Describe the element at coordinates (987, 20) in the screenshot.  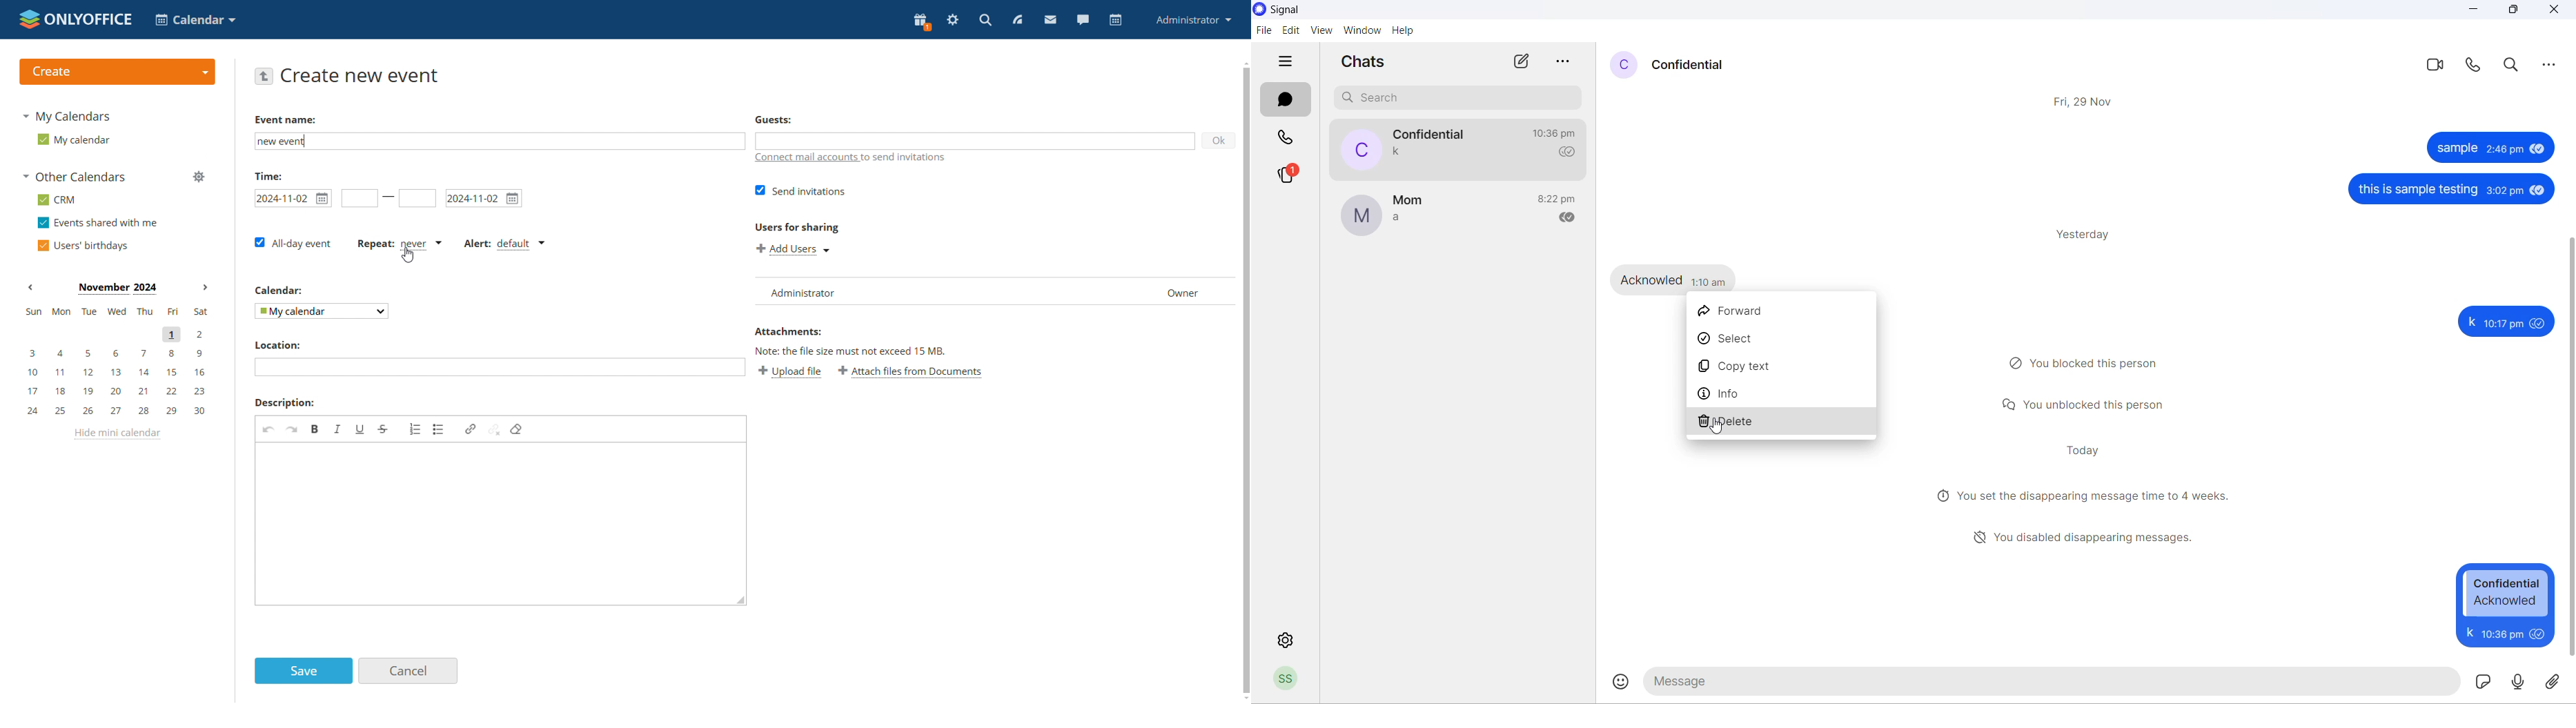
I see `search` at that location.